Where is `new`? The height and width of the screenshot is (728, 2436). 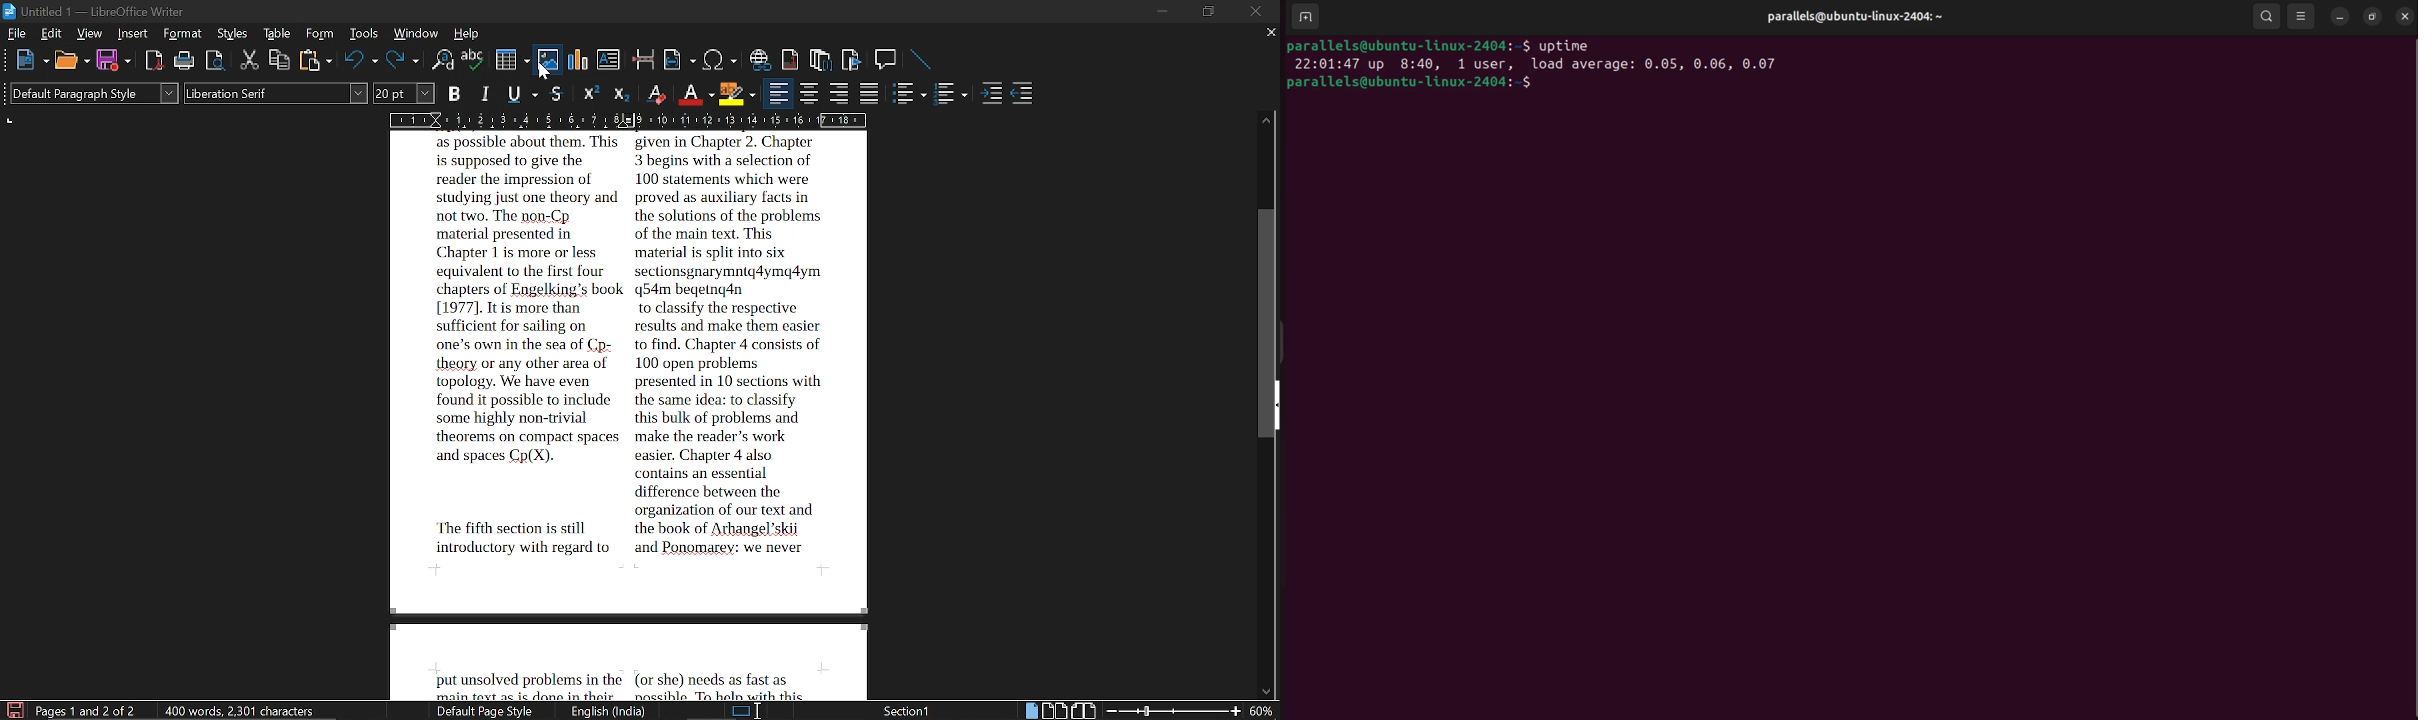 new is located at coordinates (28, 61).